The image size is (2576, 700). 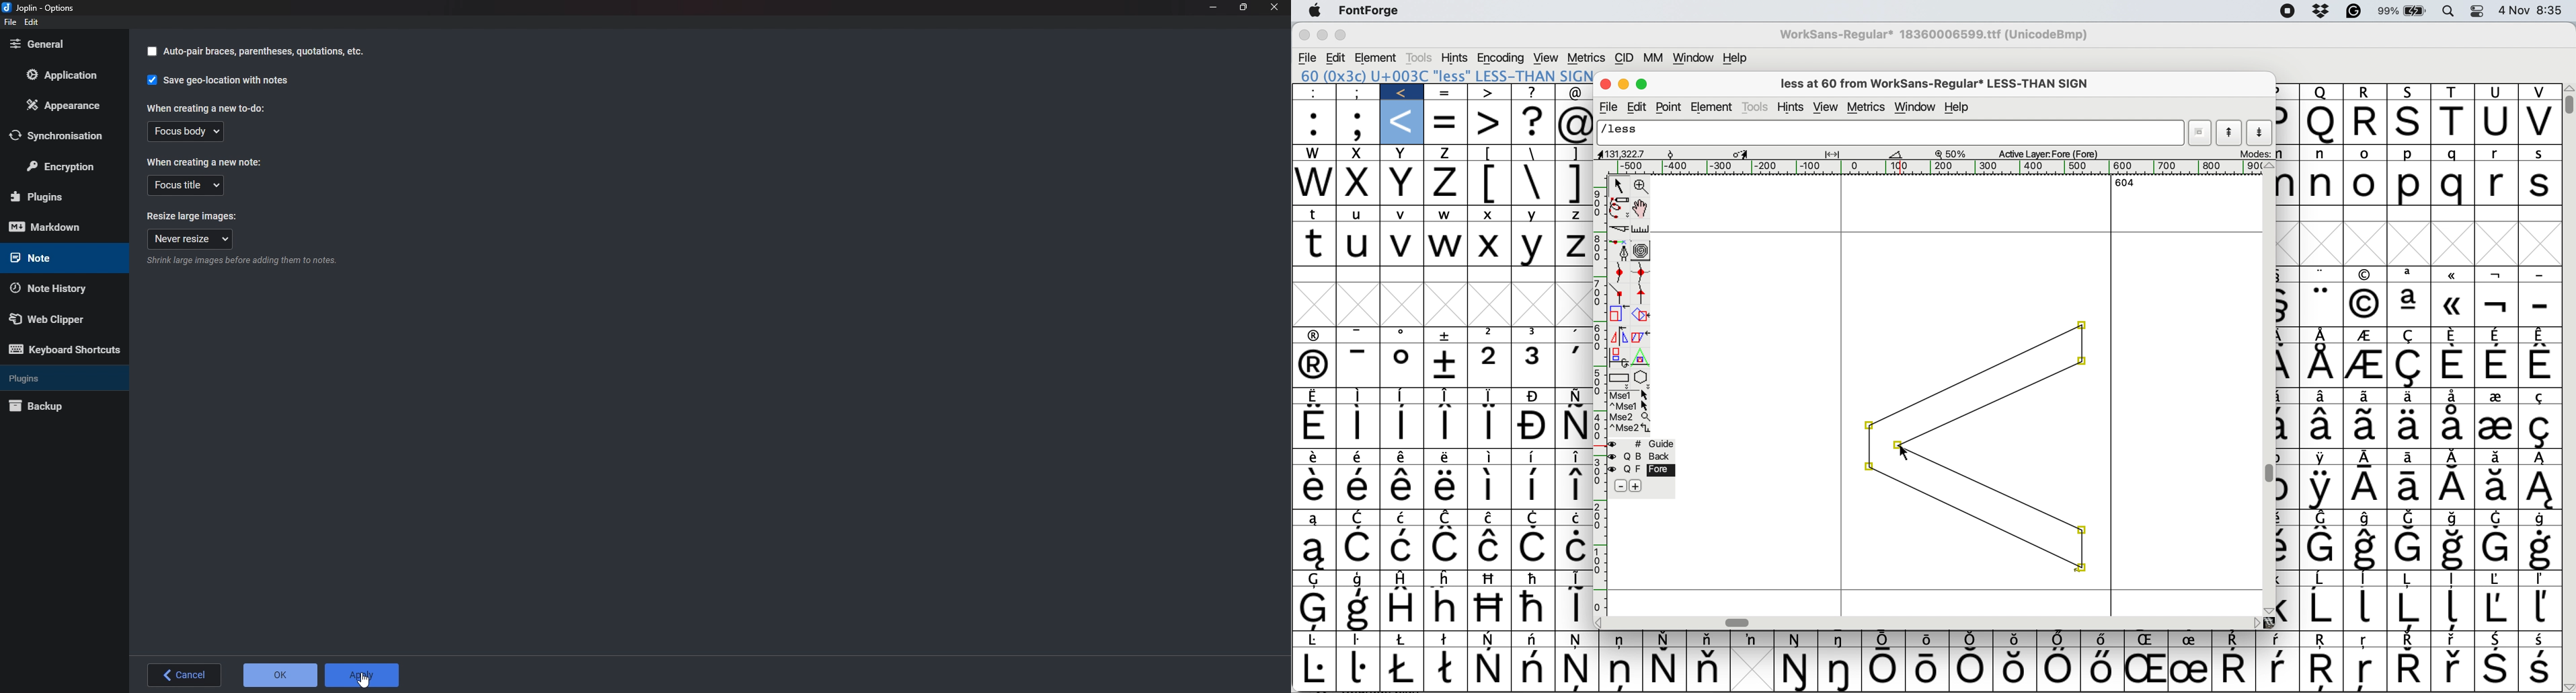 What do you see at coordinates (1891, 133) in the screenshot?
I see `glyph name` at bounding box center [1891, 133].